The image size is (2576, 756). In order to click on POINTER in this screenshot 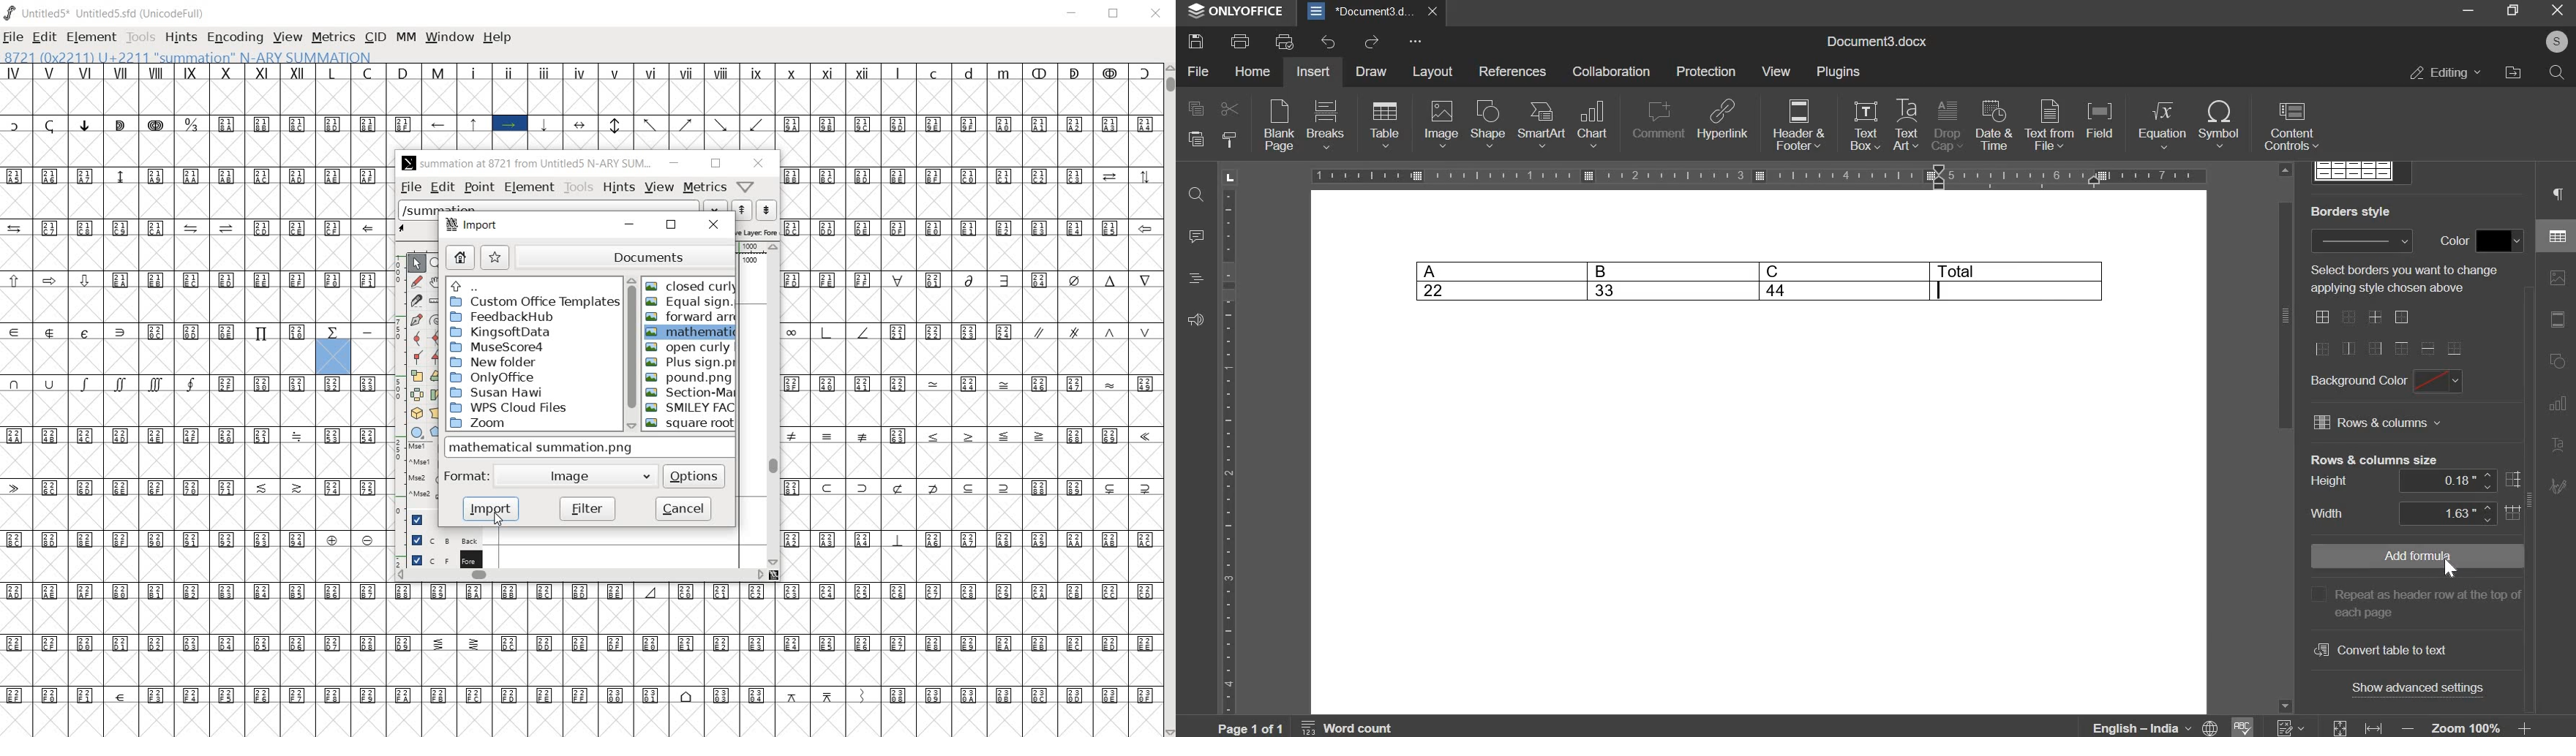, I will do `click(416, 262)`.